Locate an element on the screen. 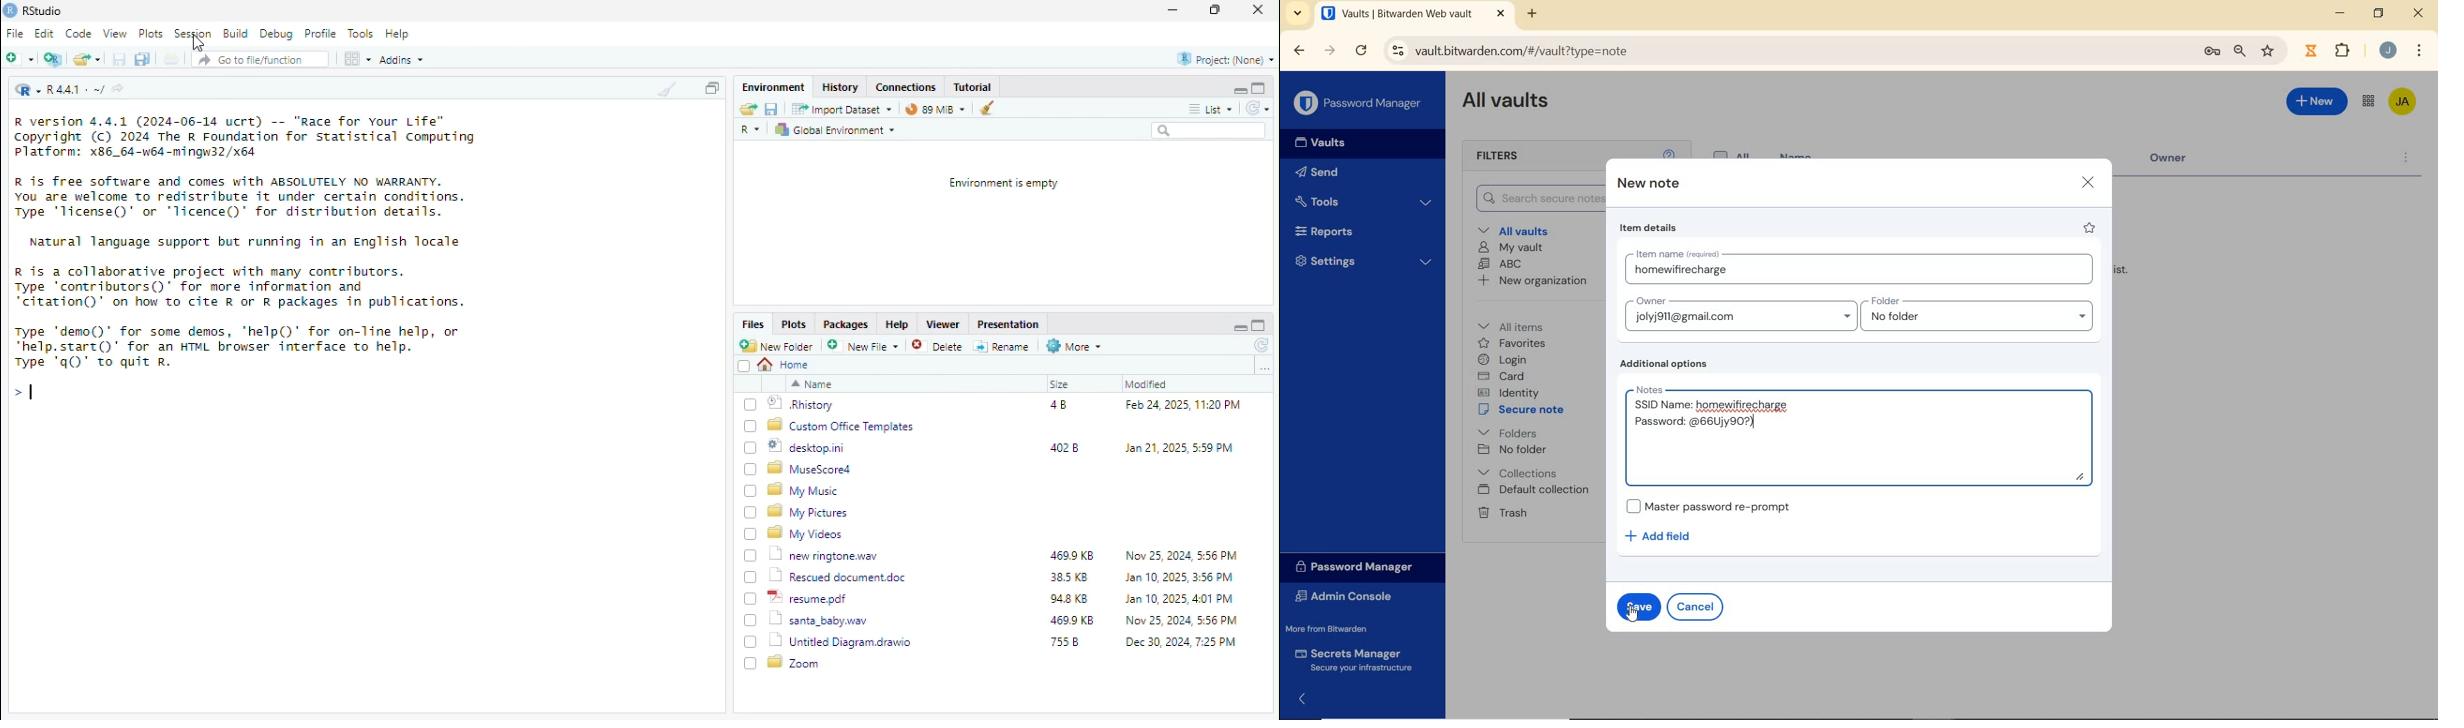 The image size is (2464, 728). minimise is located at coordinates (1239, 90).